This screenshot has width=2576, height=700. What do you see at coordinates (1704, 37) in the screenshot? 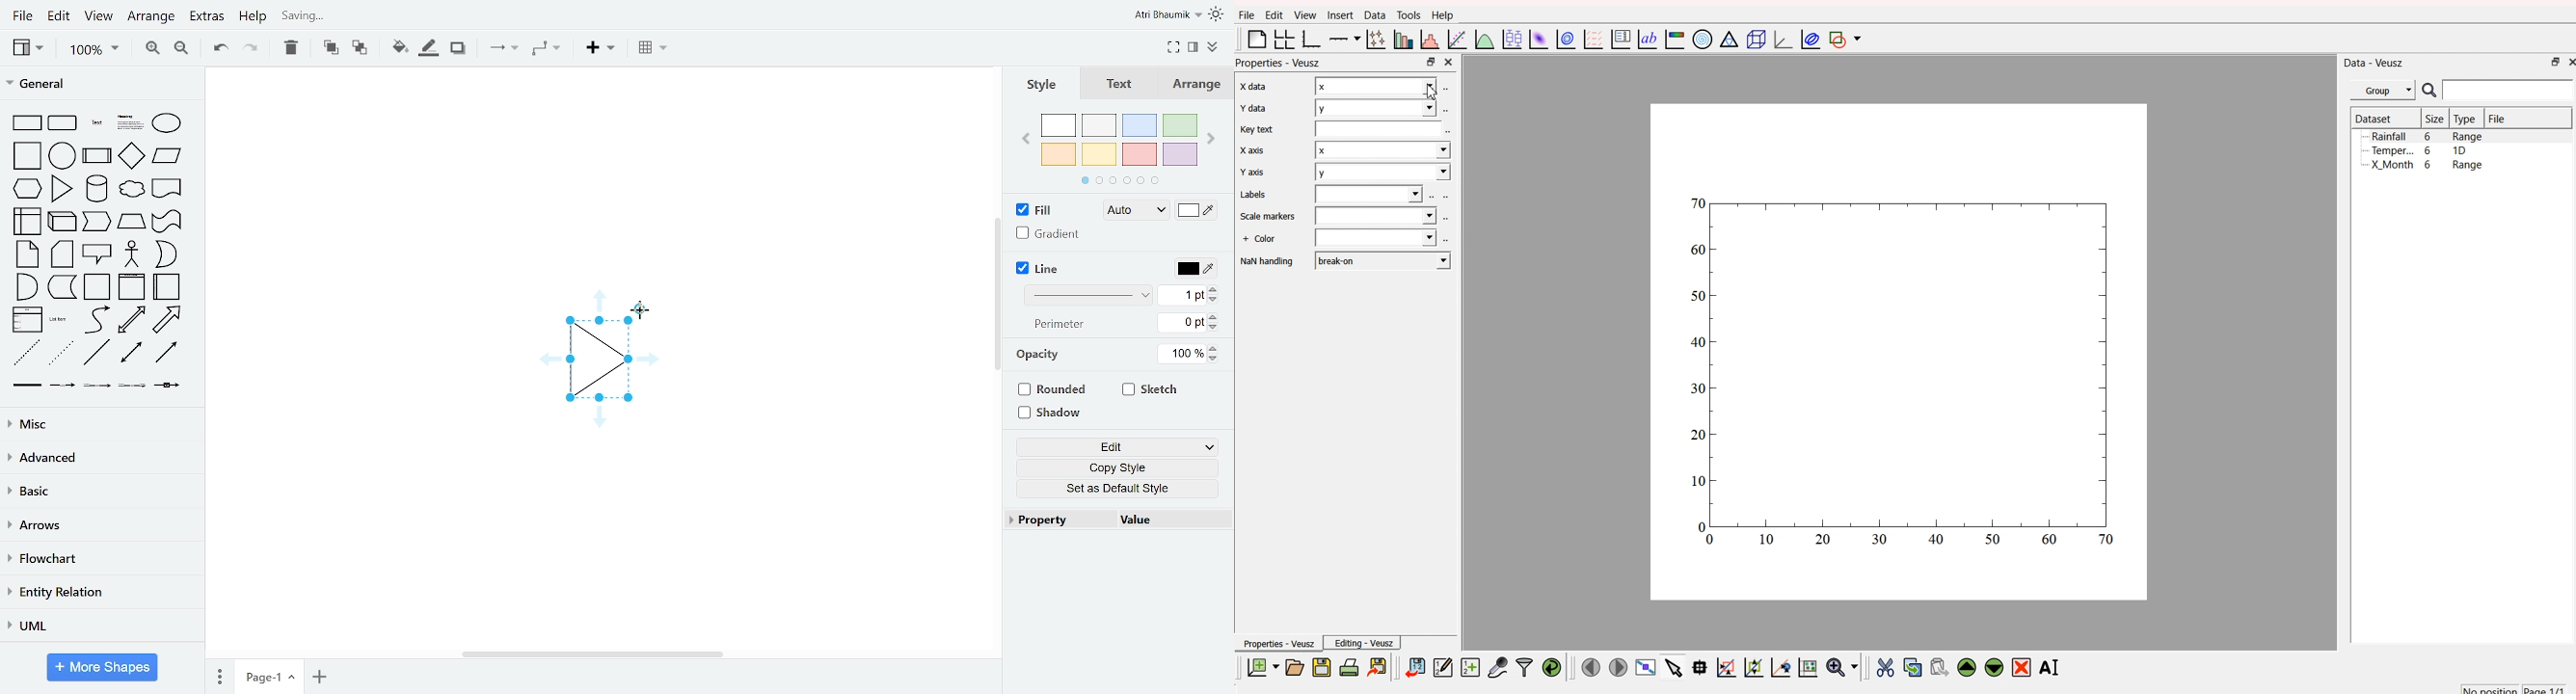
I see `polar graph` at bounding box center [1704, 37].